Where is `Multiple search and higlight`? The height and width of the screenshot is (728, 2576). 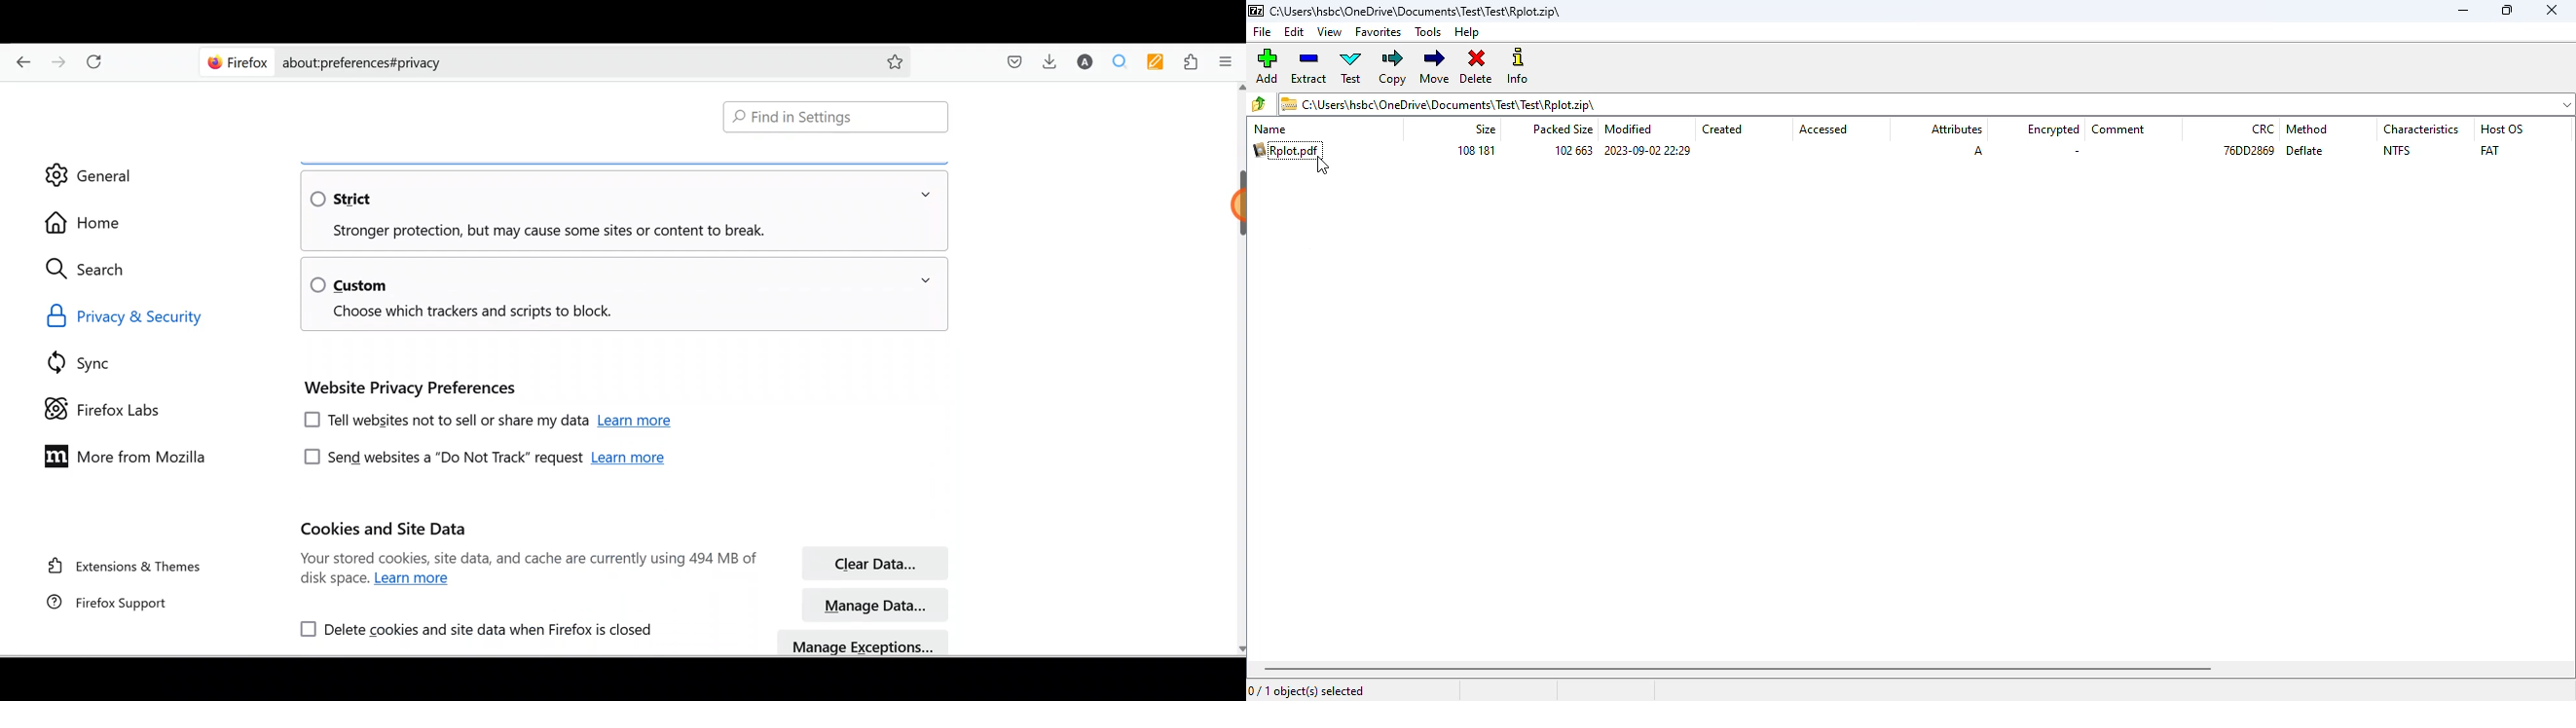
Multiple search and higlight is located at coordinates (1120, 62).